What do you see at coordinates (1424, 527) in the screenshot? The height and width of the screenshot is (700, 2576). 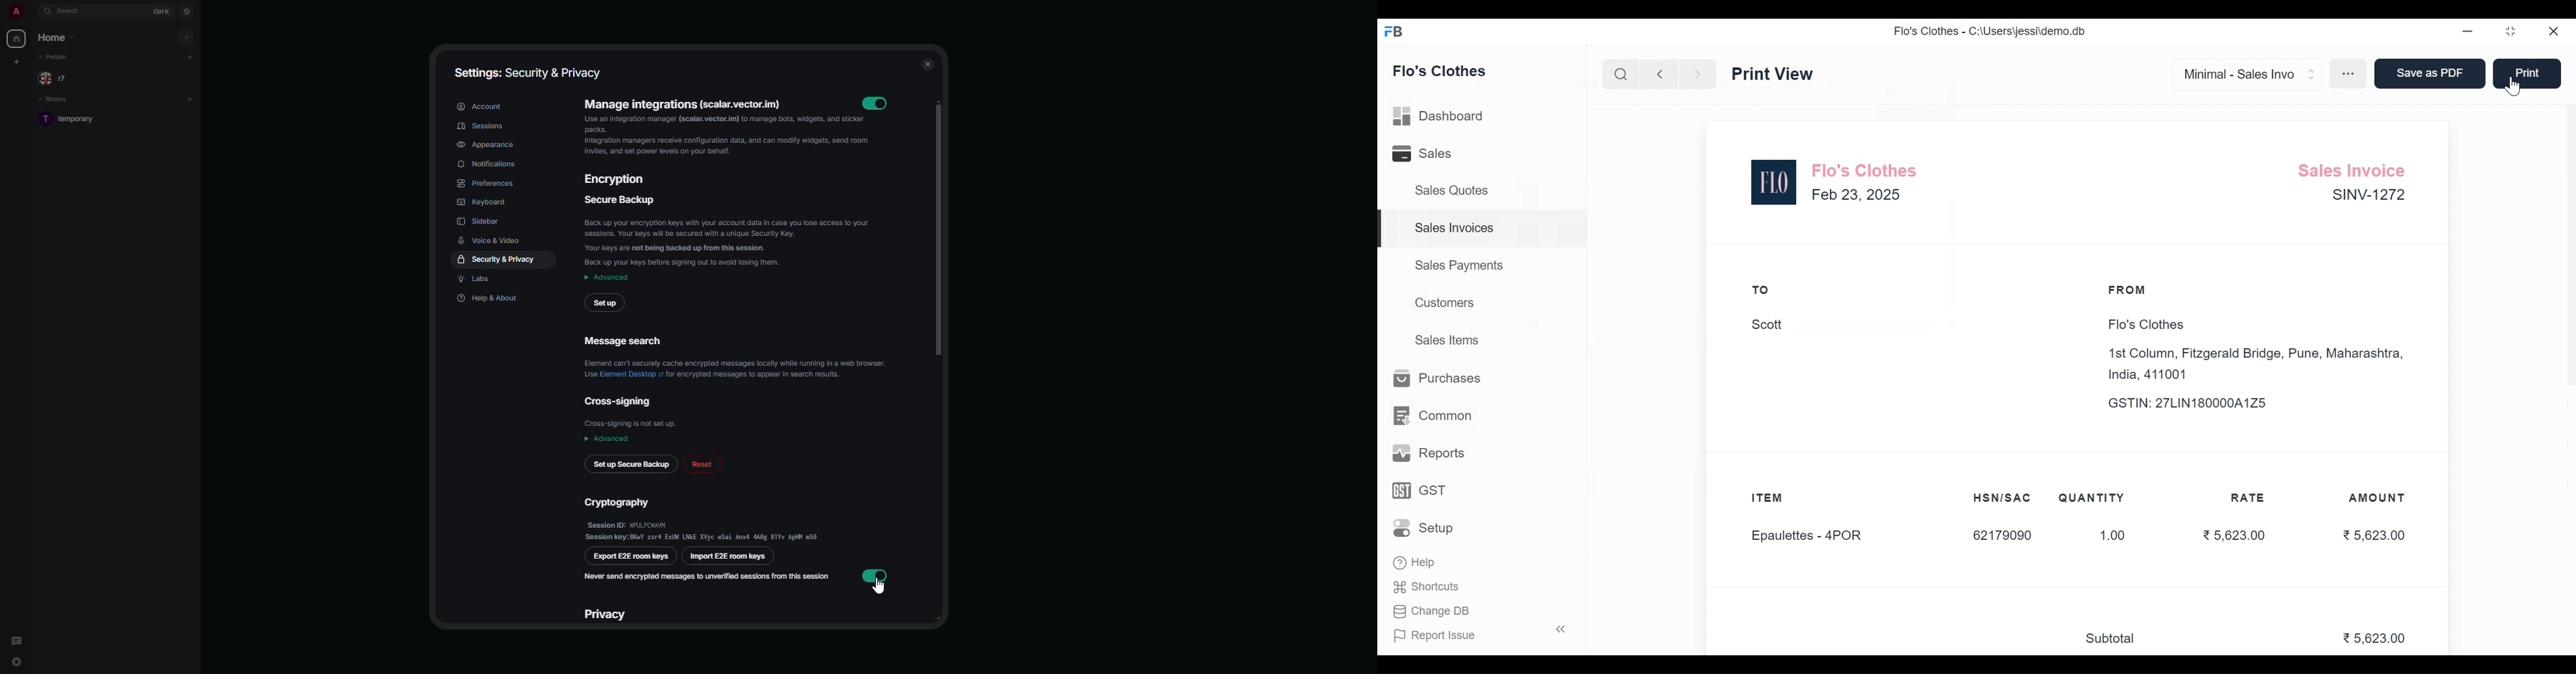 I see `Setup` at bounding box center [1424, 527].